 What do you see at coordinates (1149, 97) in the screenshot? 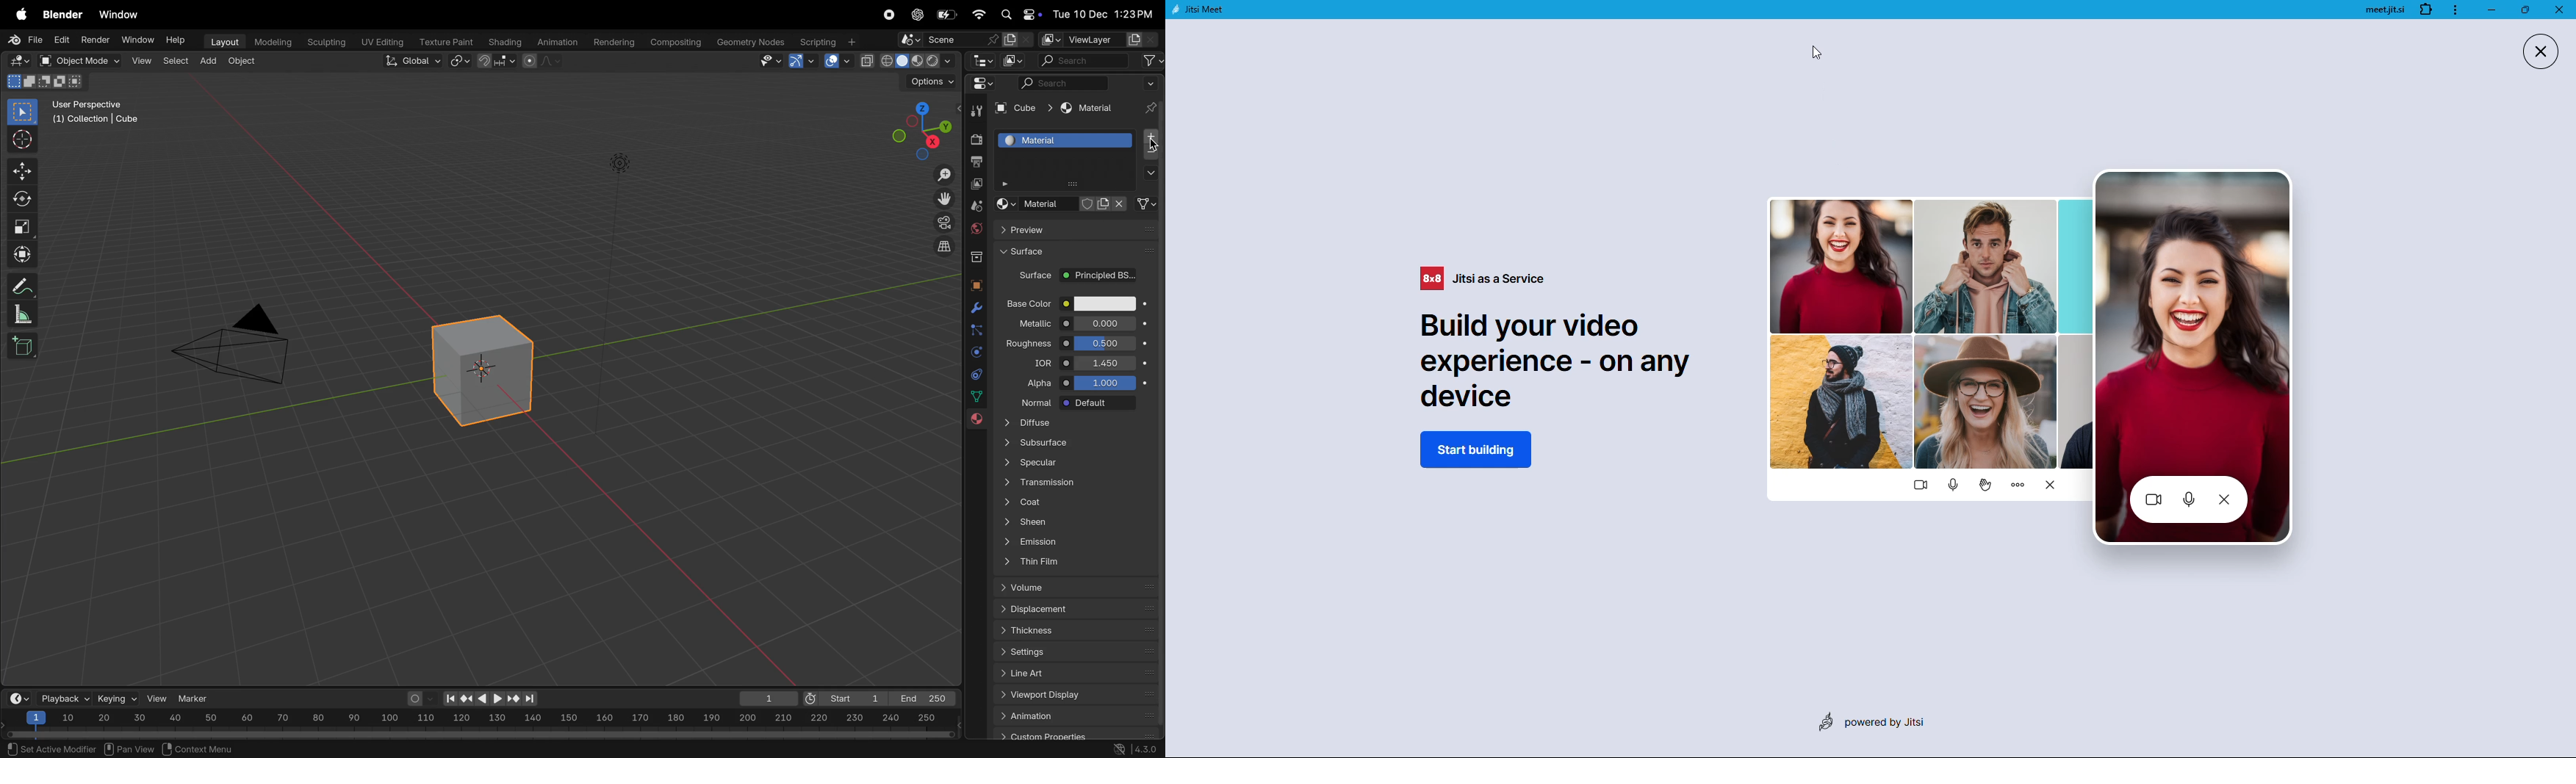
I see `pin` at bounding box center [1149, 97].